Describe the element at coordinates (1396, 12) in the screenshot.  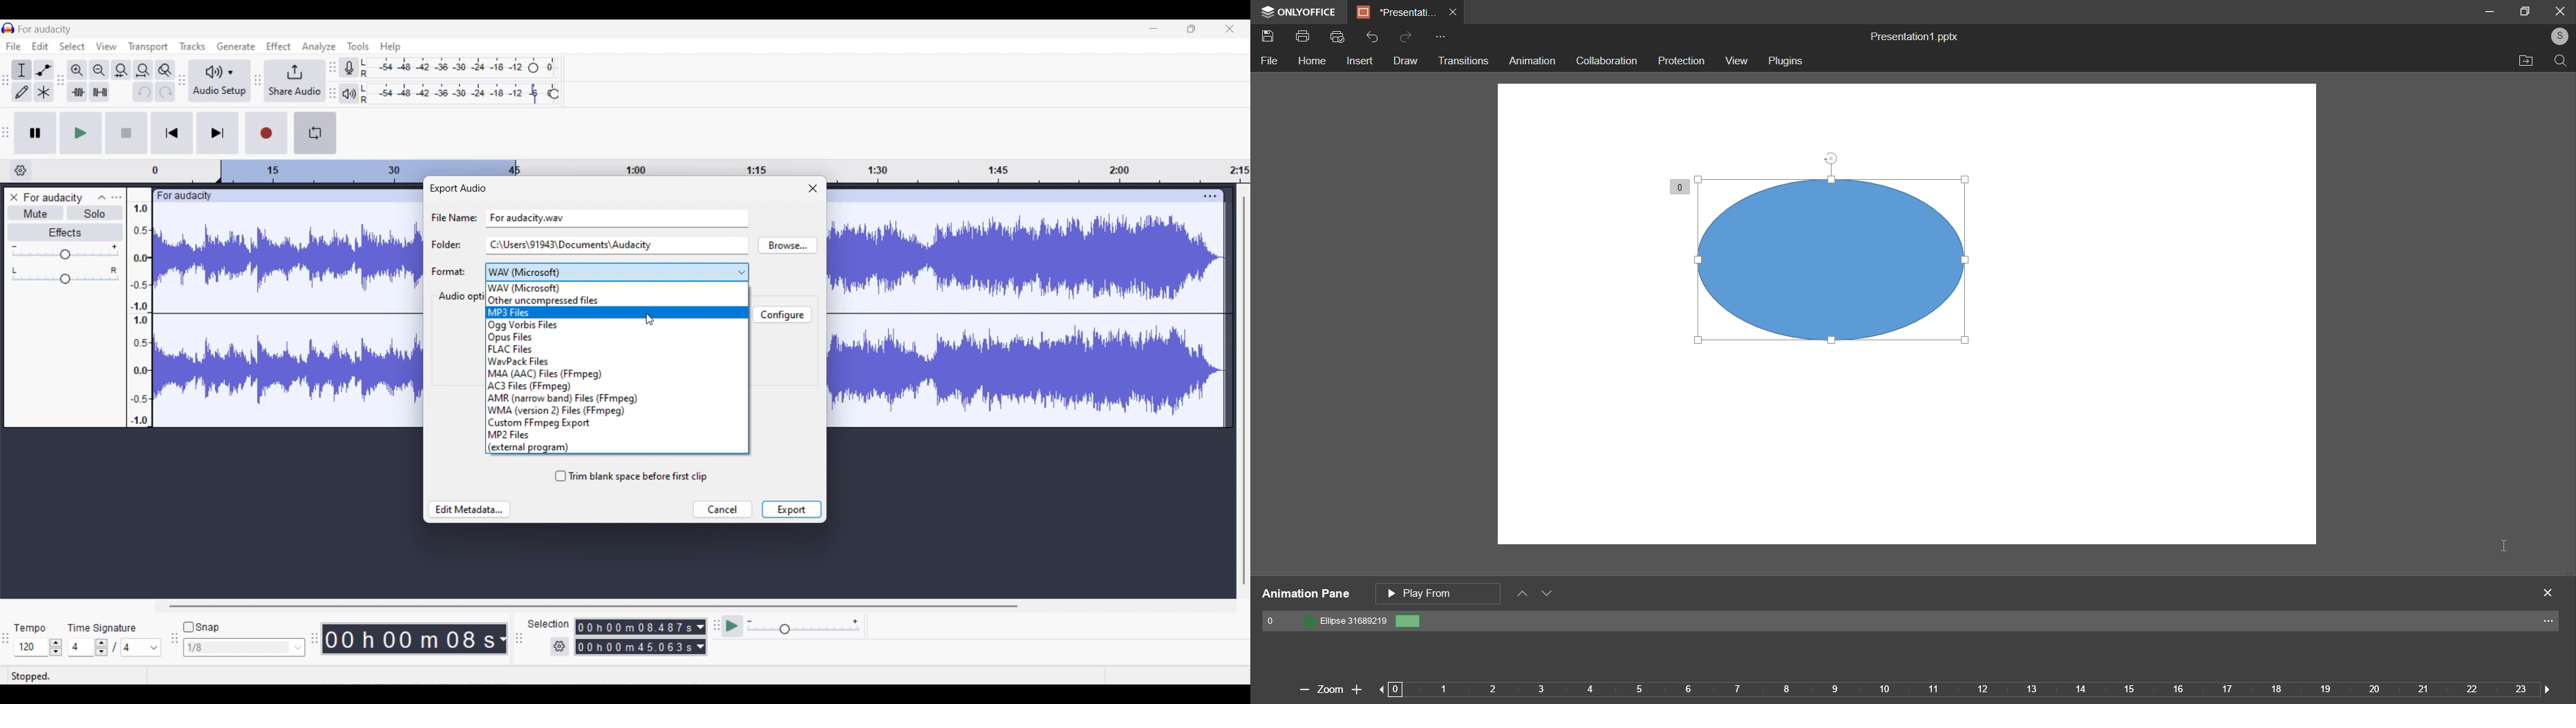
I see `Current Tab` at that location.